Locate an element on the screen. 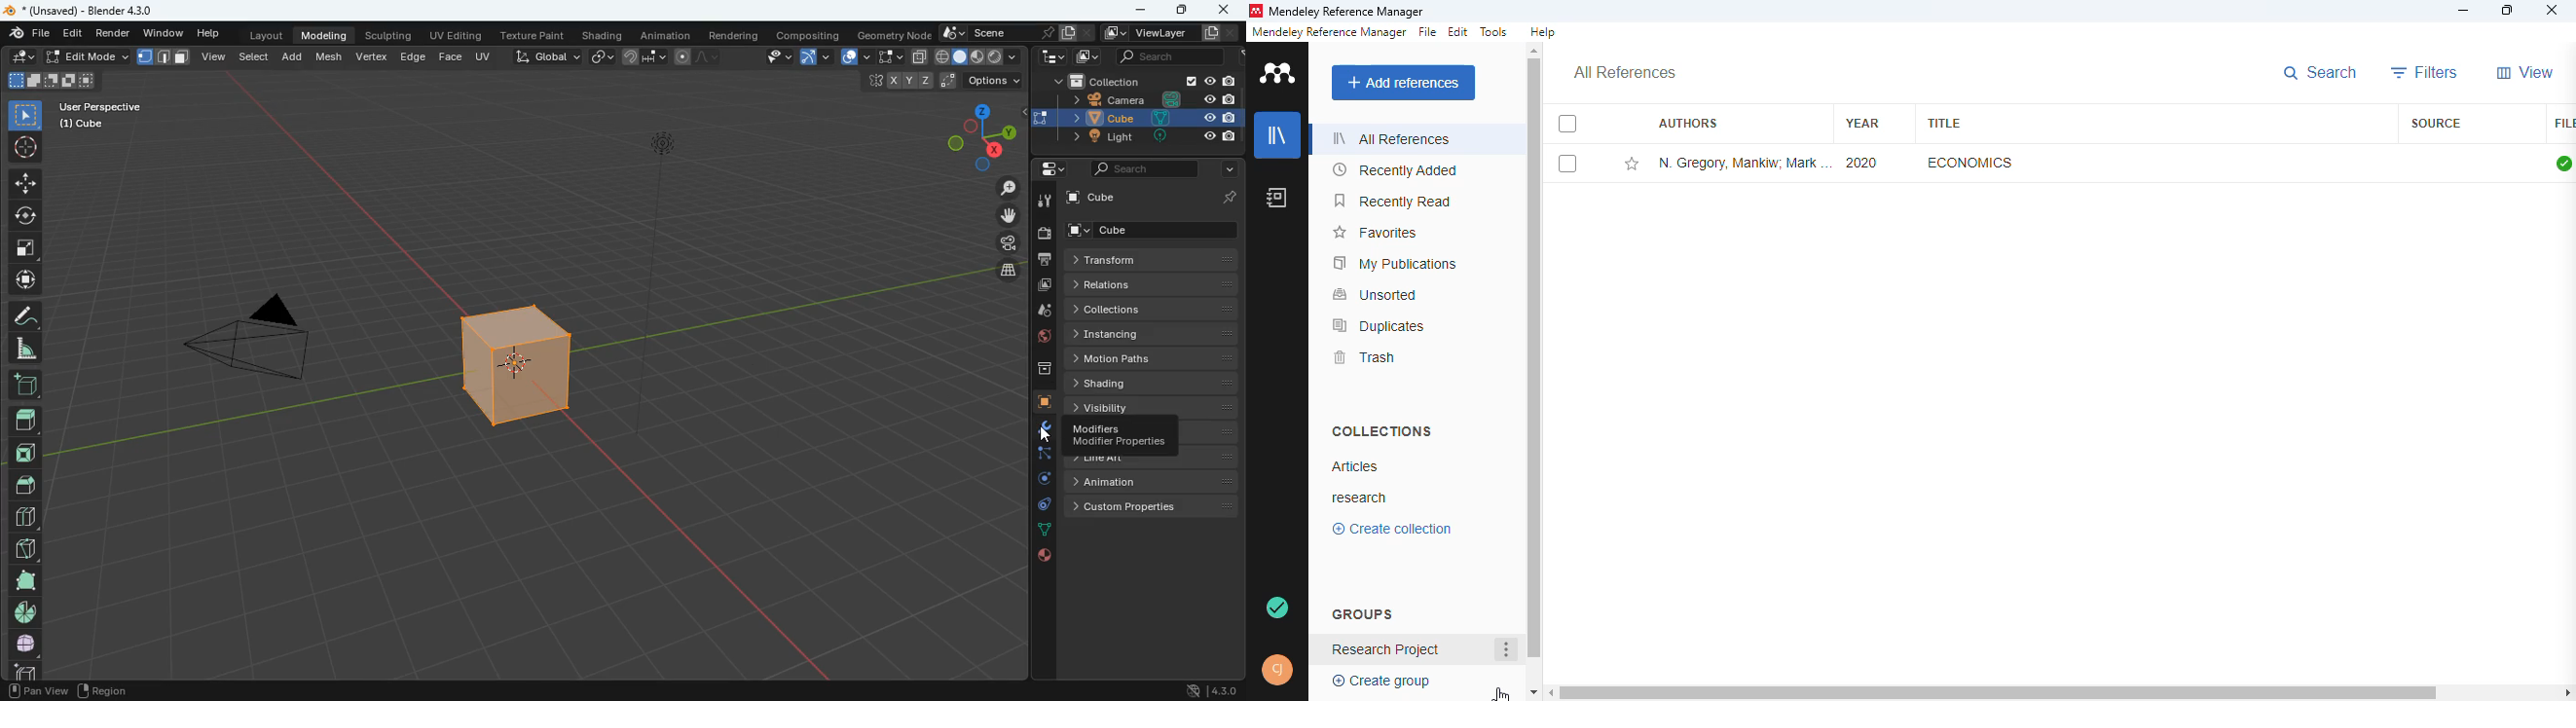 The height and width of the screenshot is (728, 2576). select is located at coordinates (26, 113).